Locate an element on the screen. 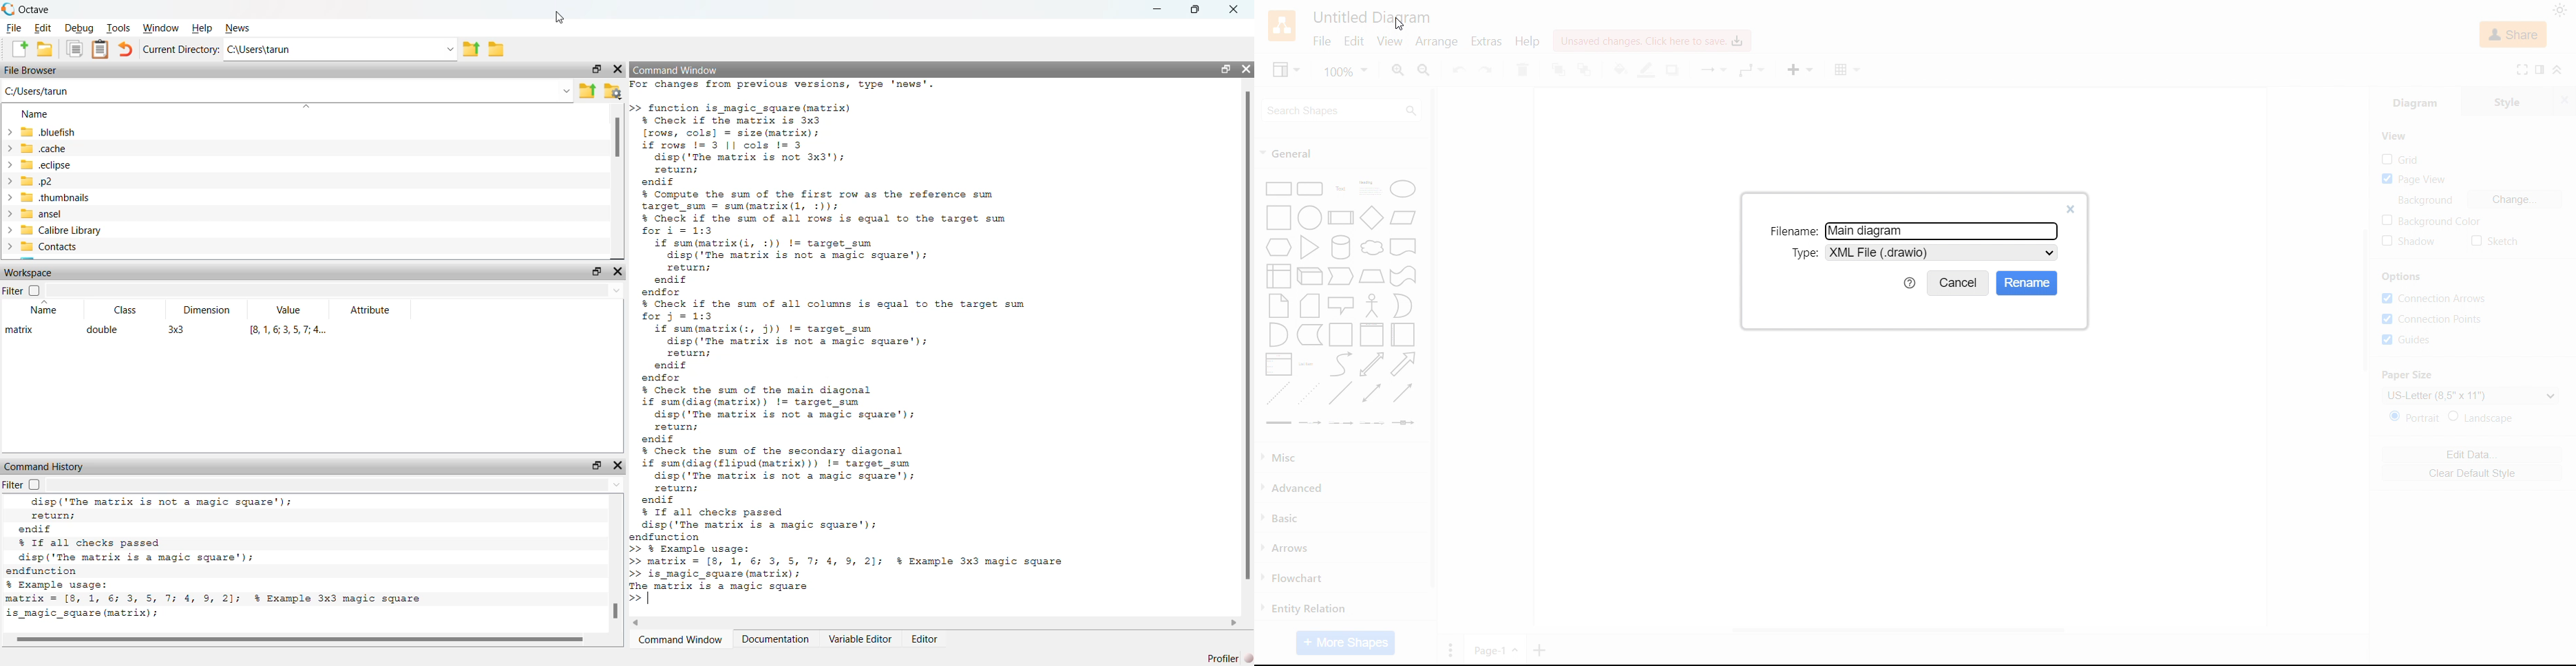 The image size is (2576, 672). Shapes library  is located at coordinates (1342, 303).